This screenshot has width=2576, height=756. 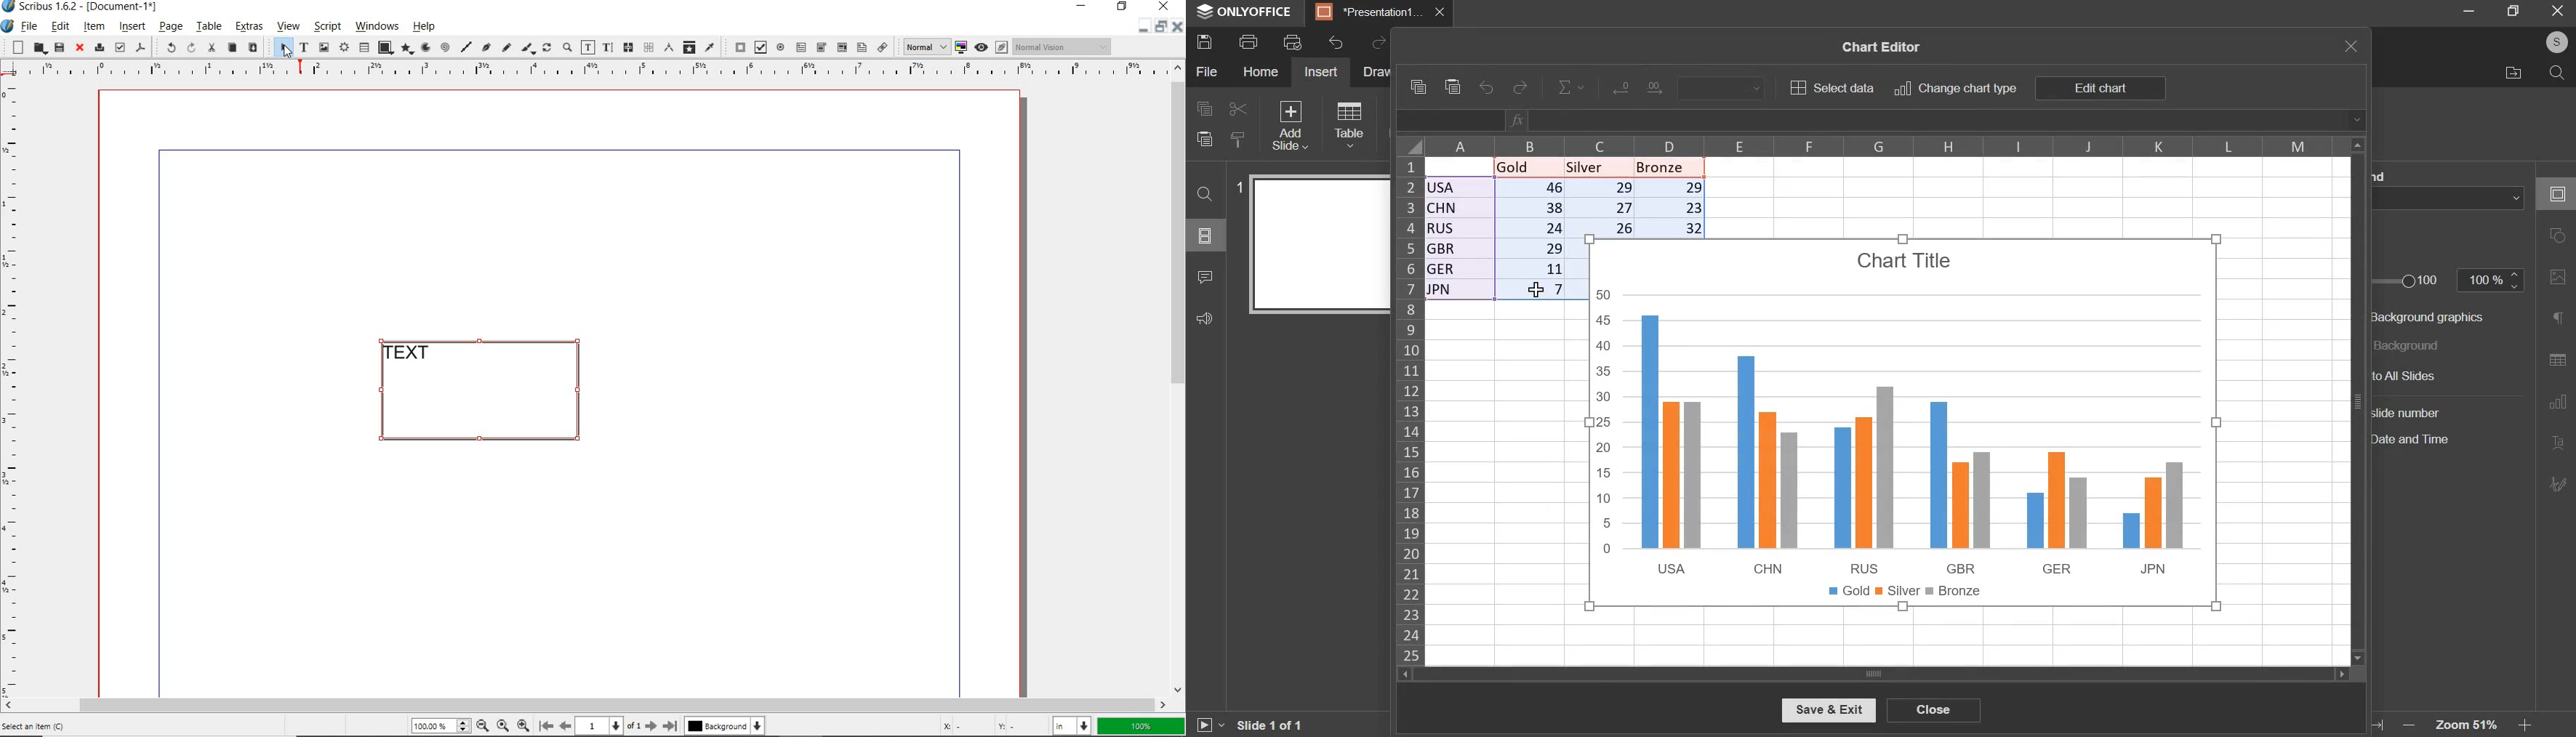 What do you see at coordinates (629, 47) in the screenshot?
I see `link text frames` at bounding box center [629, 47].